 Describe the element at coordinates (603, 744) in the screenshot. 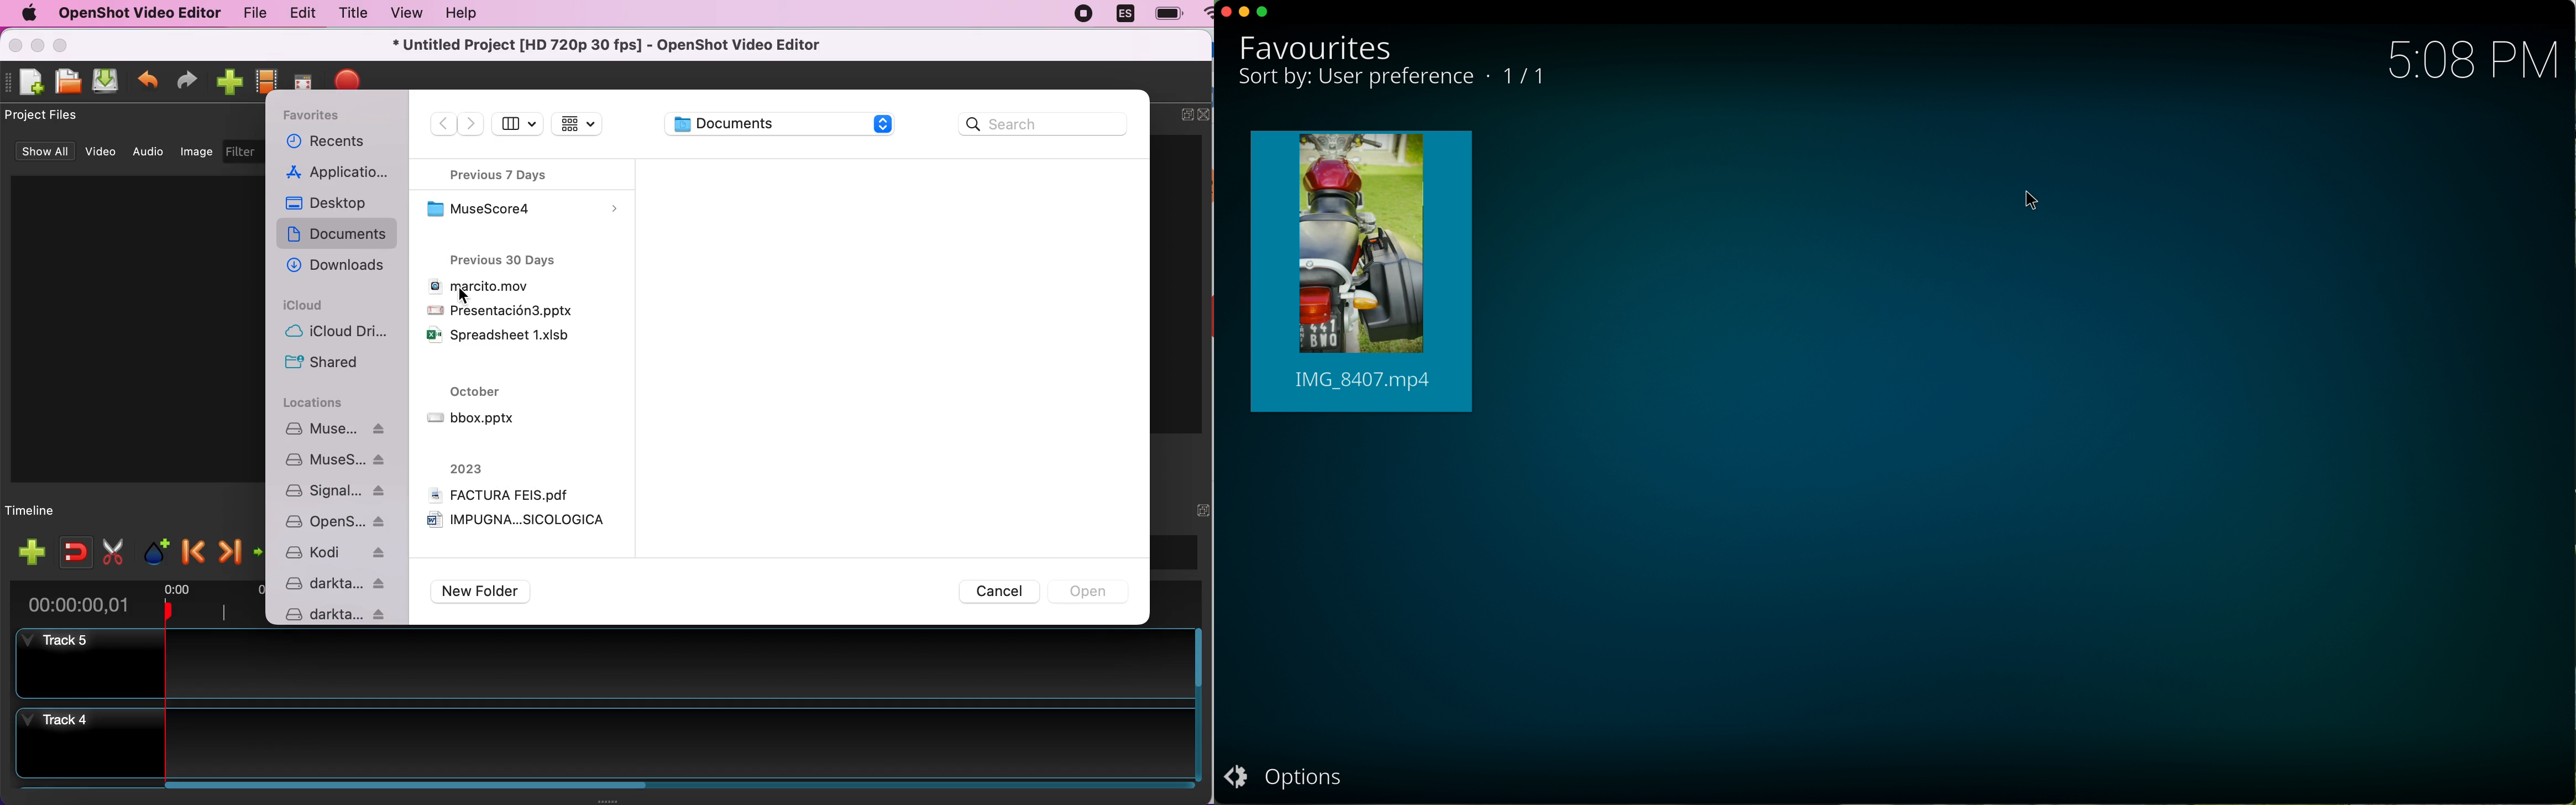

I see `track 4` at that location.